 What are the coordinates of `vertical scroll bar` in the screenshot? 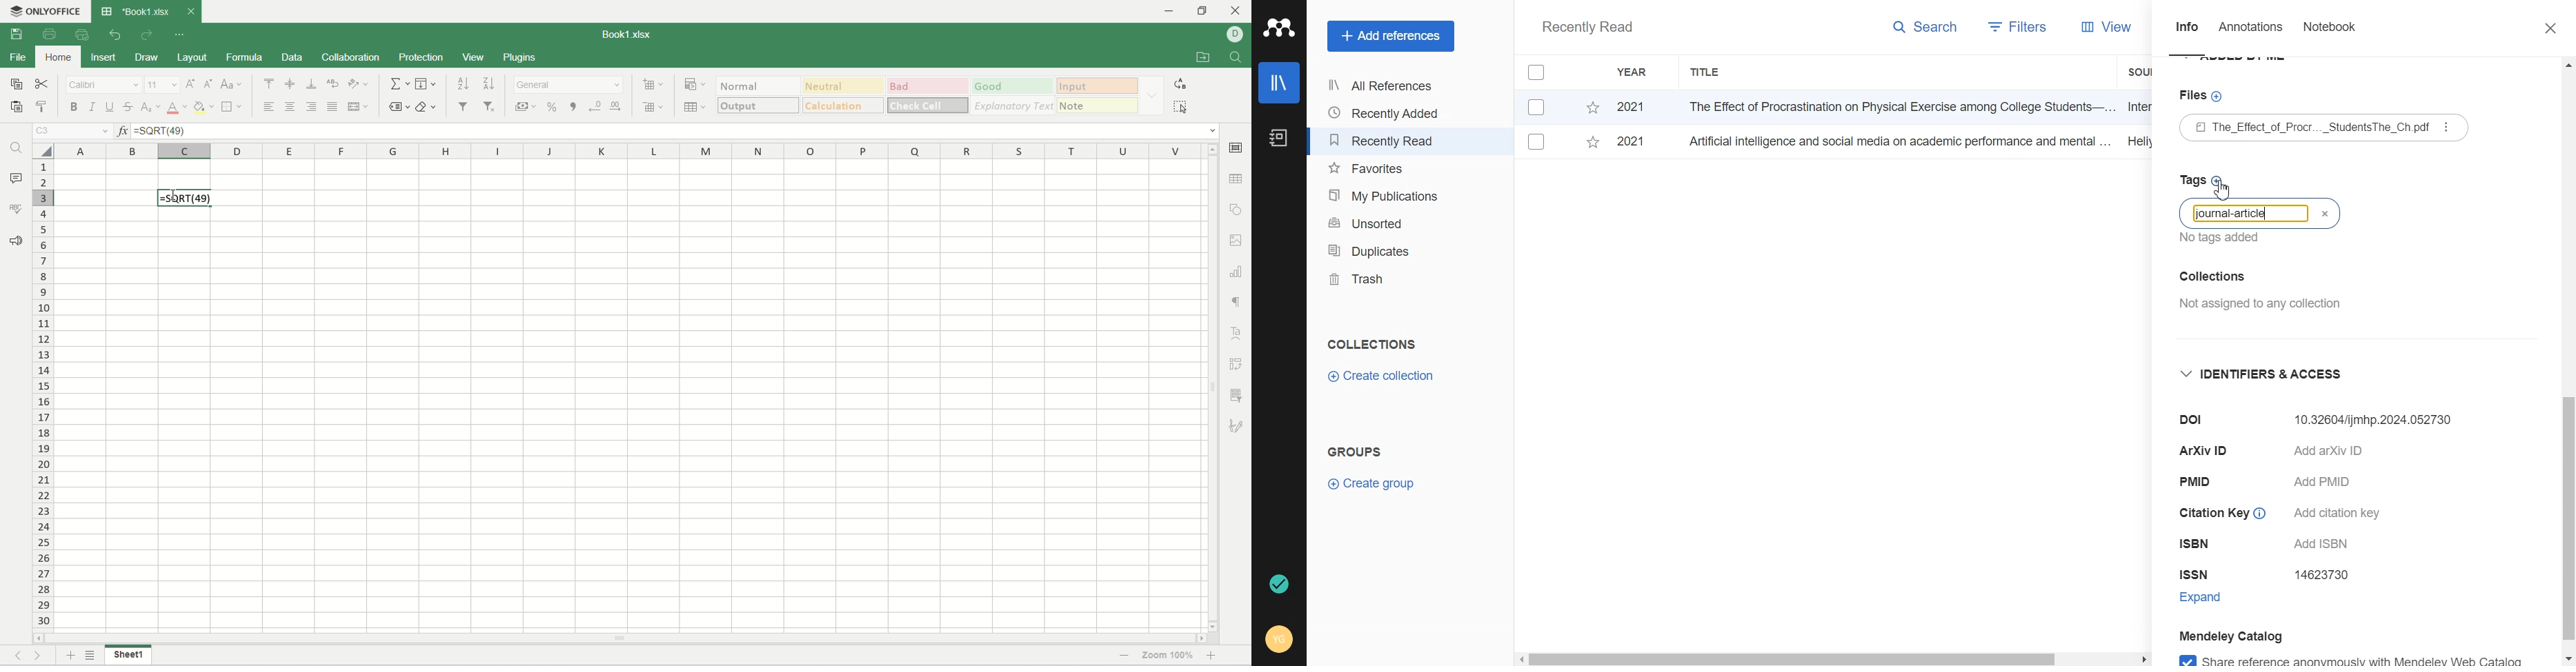 It's located at (1212, 385).